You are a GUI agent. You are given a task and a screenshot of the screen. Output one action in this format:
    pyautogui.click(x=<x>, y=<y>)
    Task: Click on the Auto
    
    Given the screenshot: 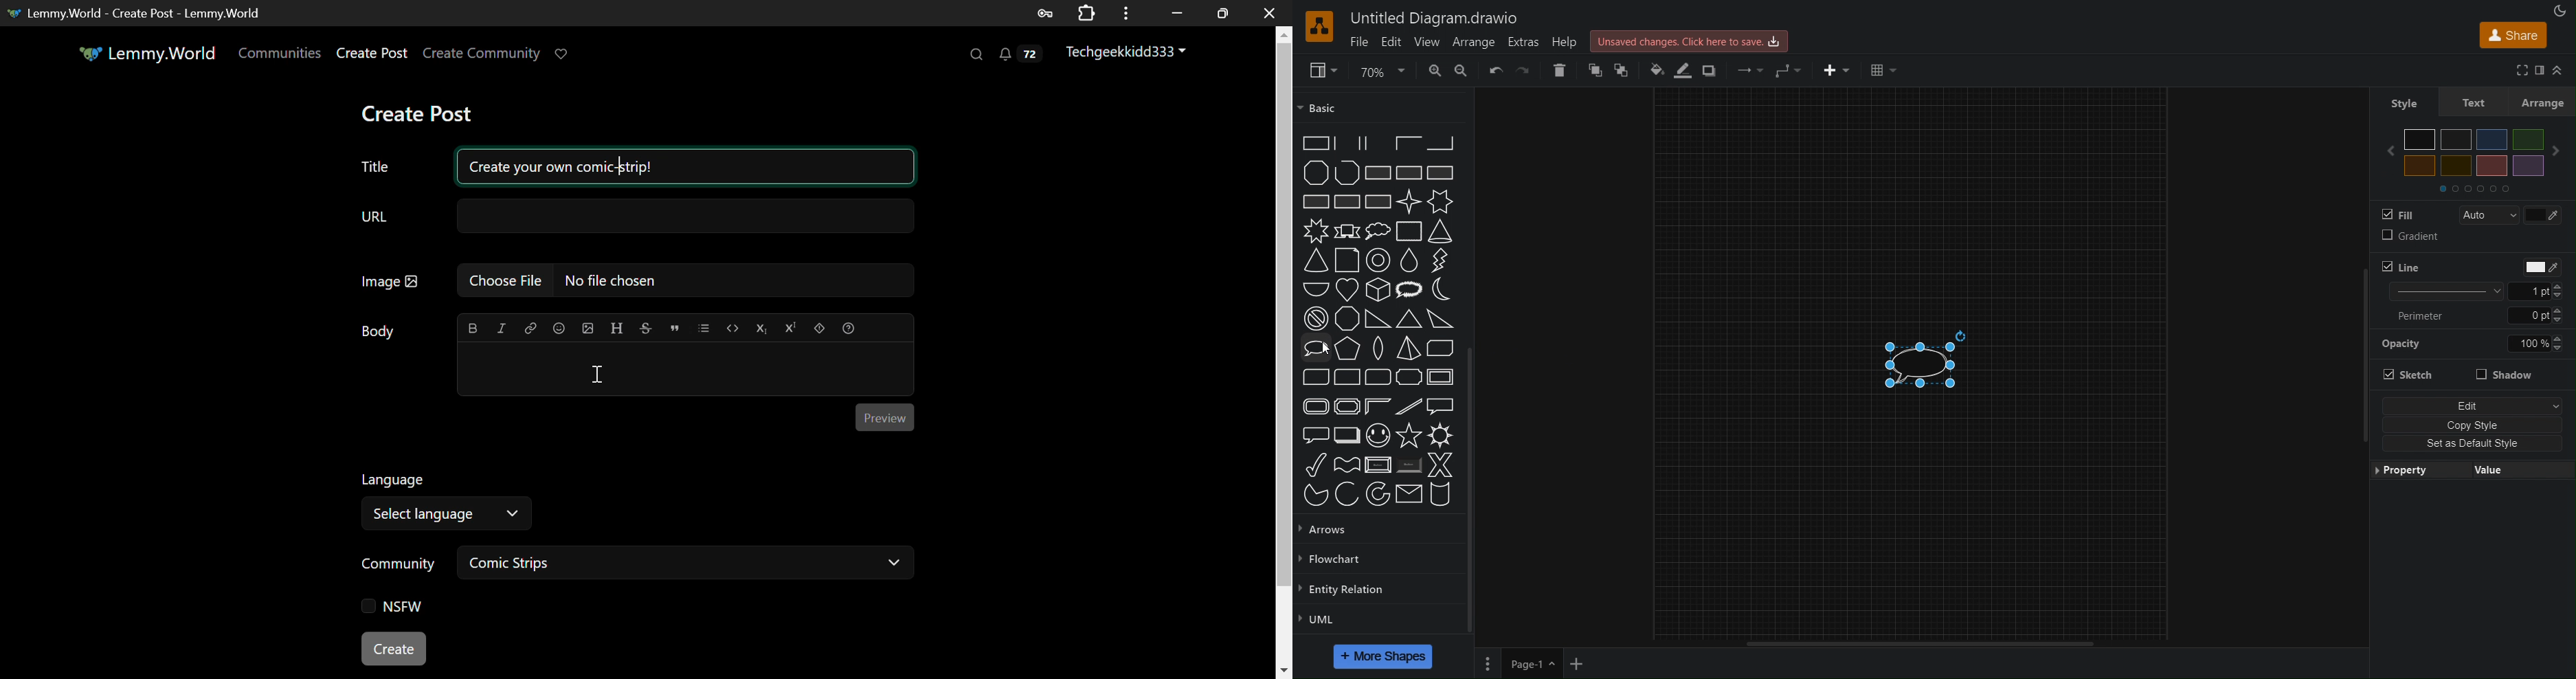 What is the action you would take?
    pyautogui.click(x=2482, y=215)
    